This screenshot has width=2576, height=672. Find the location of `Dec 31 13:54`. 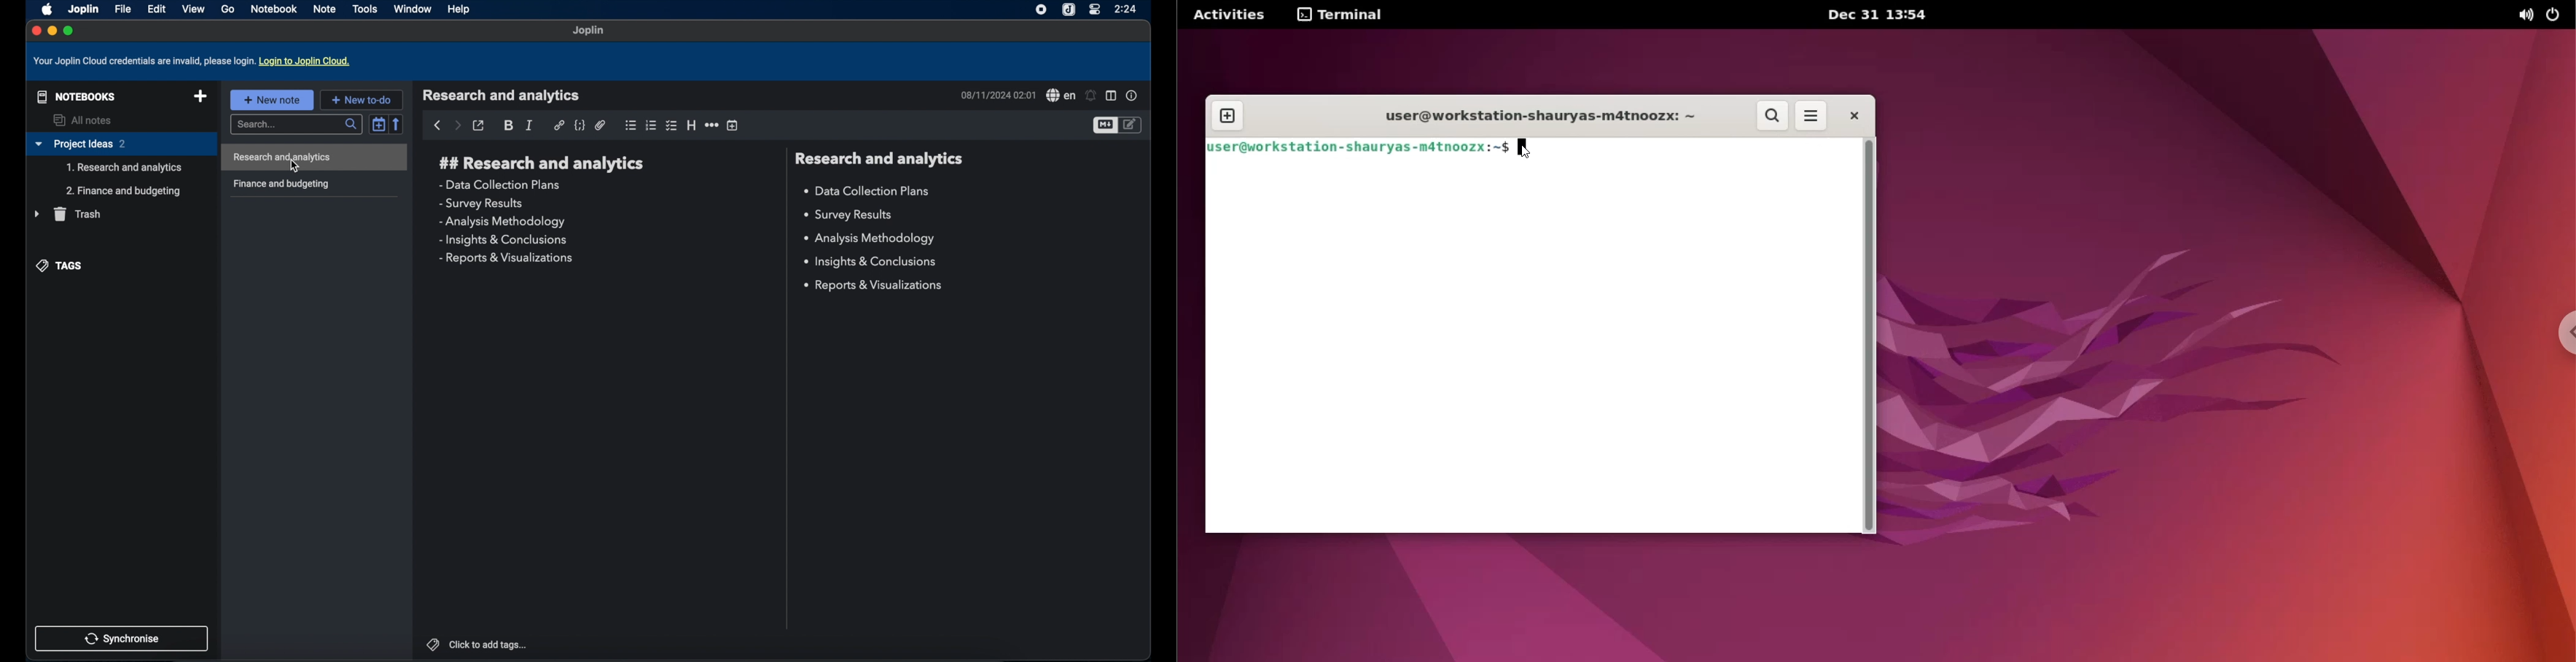

Dec 31 13:54 is located at coordinates (1883, 14).